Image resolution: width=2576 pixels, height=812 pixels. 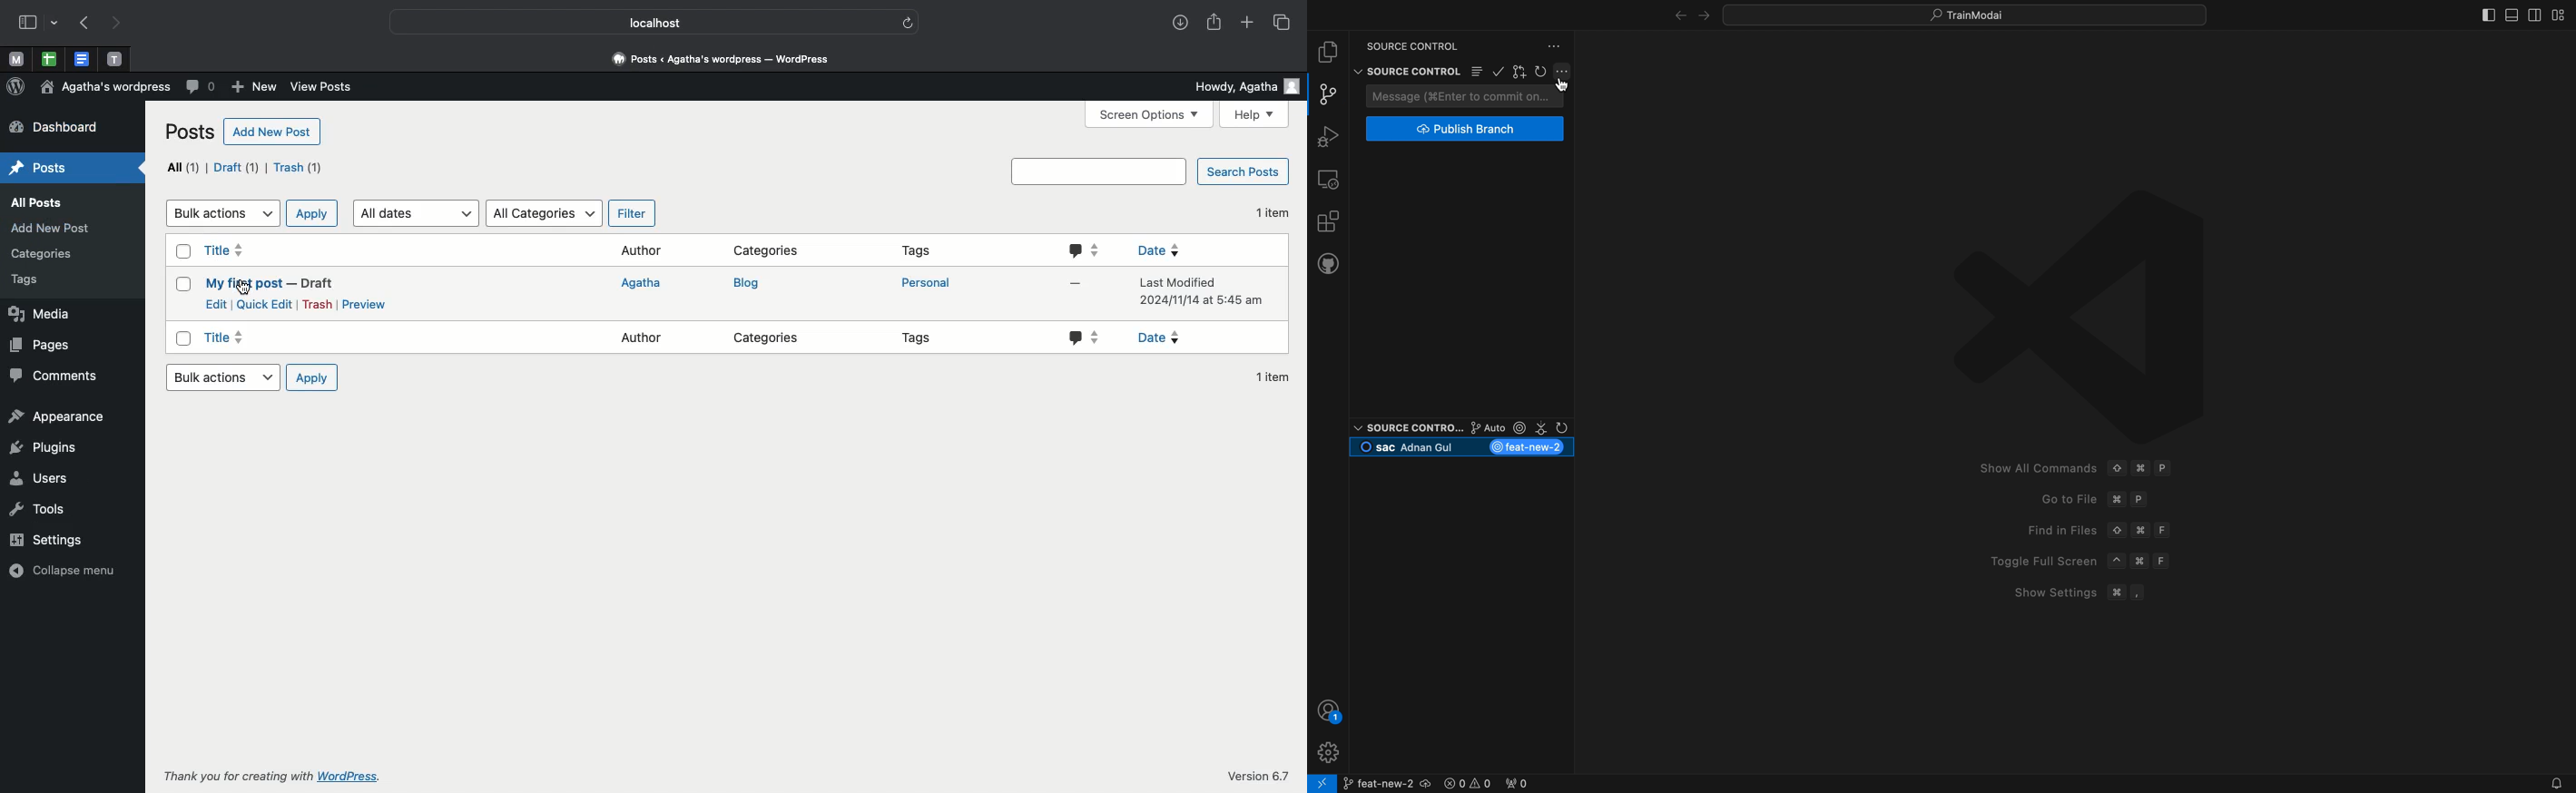 What do you see at coordinates (726, 60) in the screenshot?
I see `Dashboard <agatha's wordpress - wordpress` at bounding box center [726, 60].